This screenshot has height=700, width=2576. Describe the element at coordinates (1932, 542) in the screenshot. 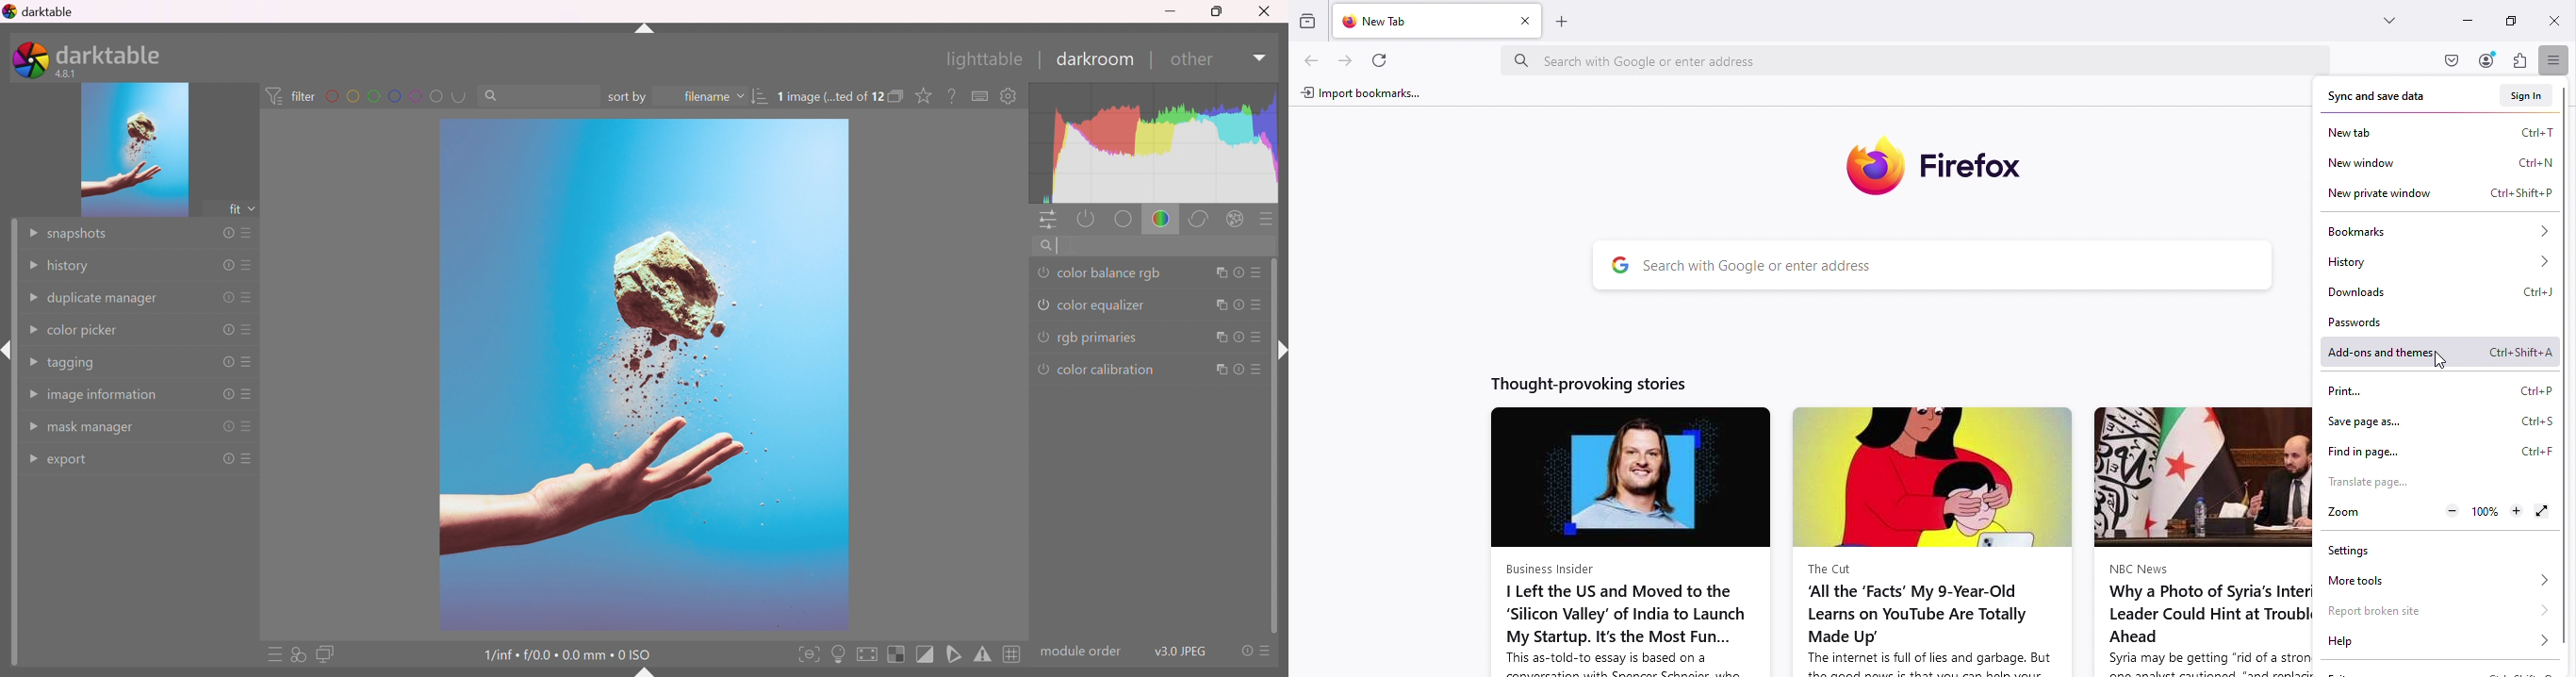

I see `news article from the cut` at that location.